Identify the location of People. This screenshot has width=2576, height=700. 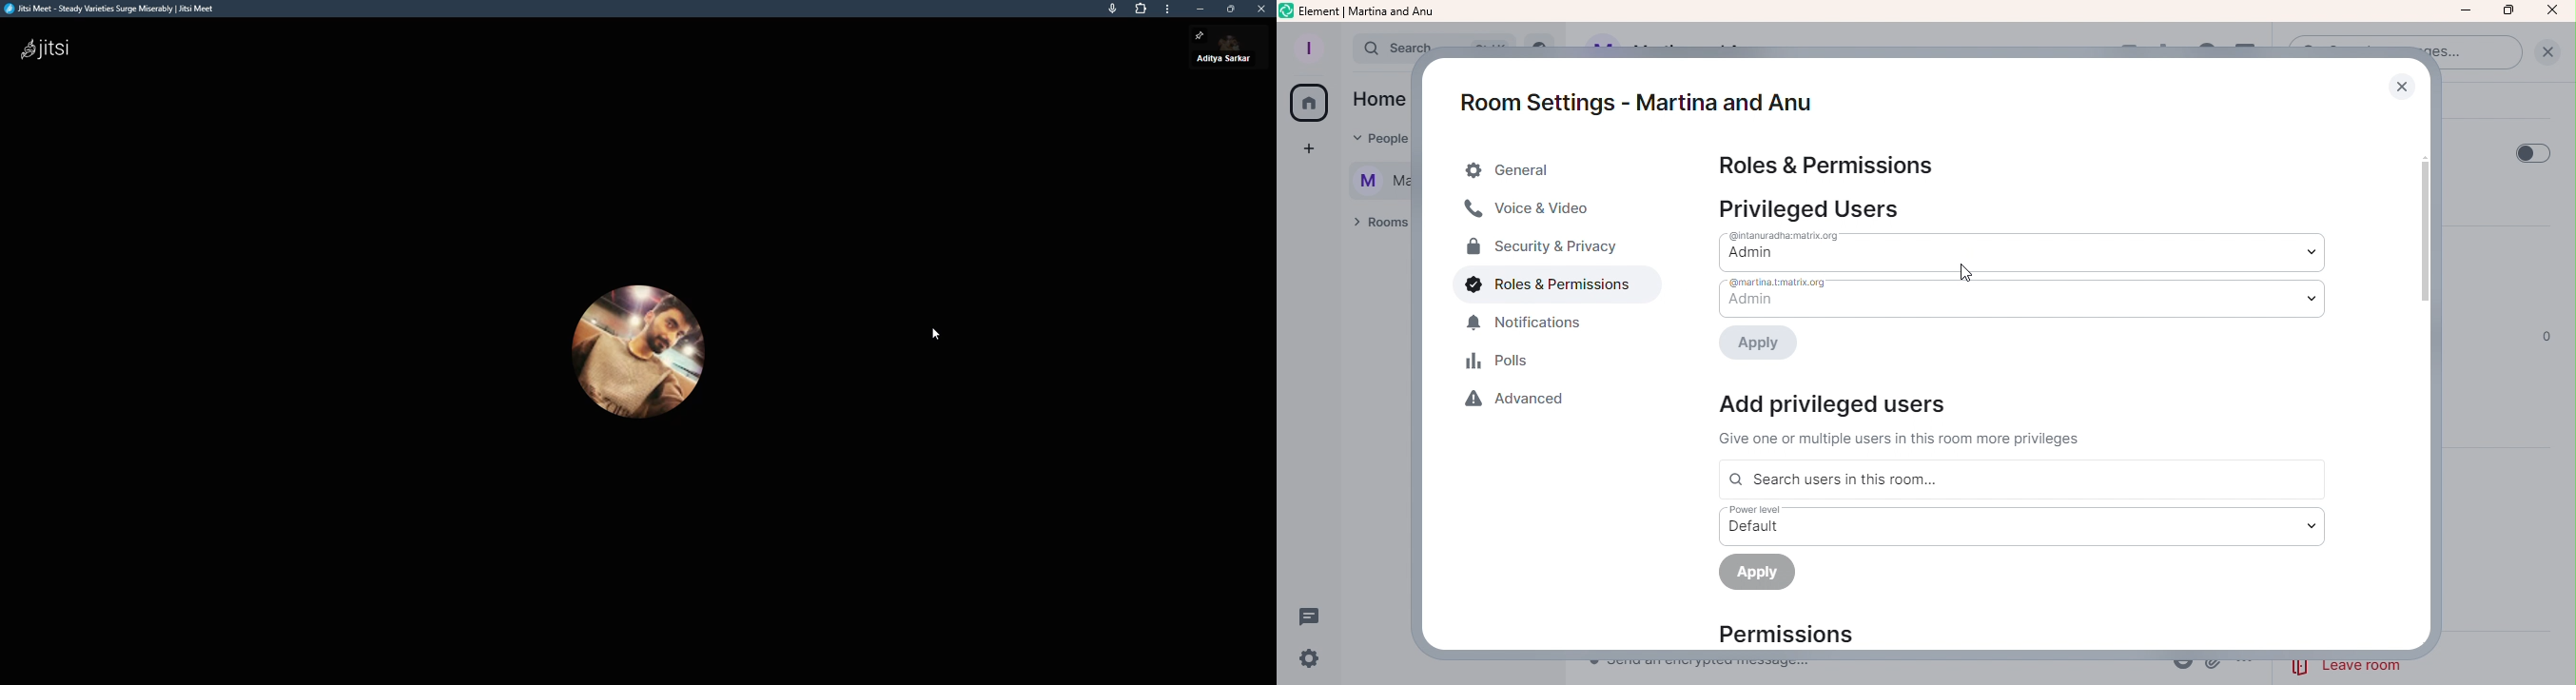
(1379, 140).